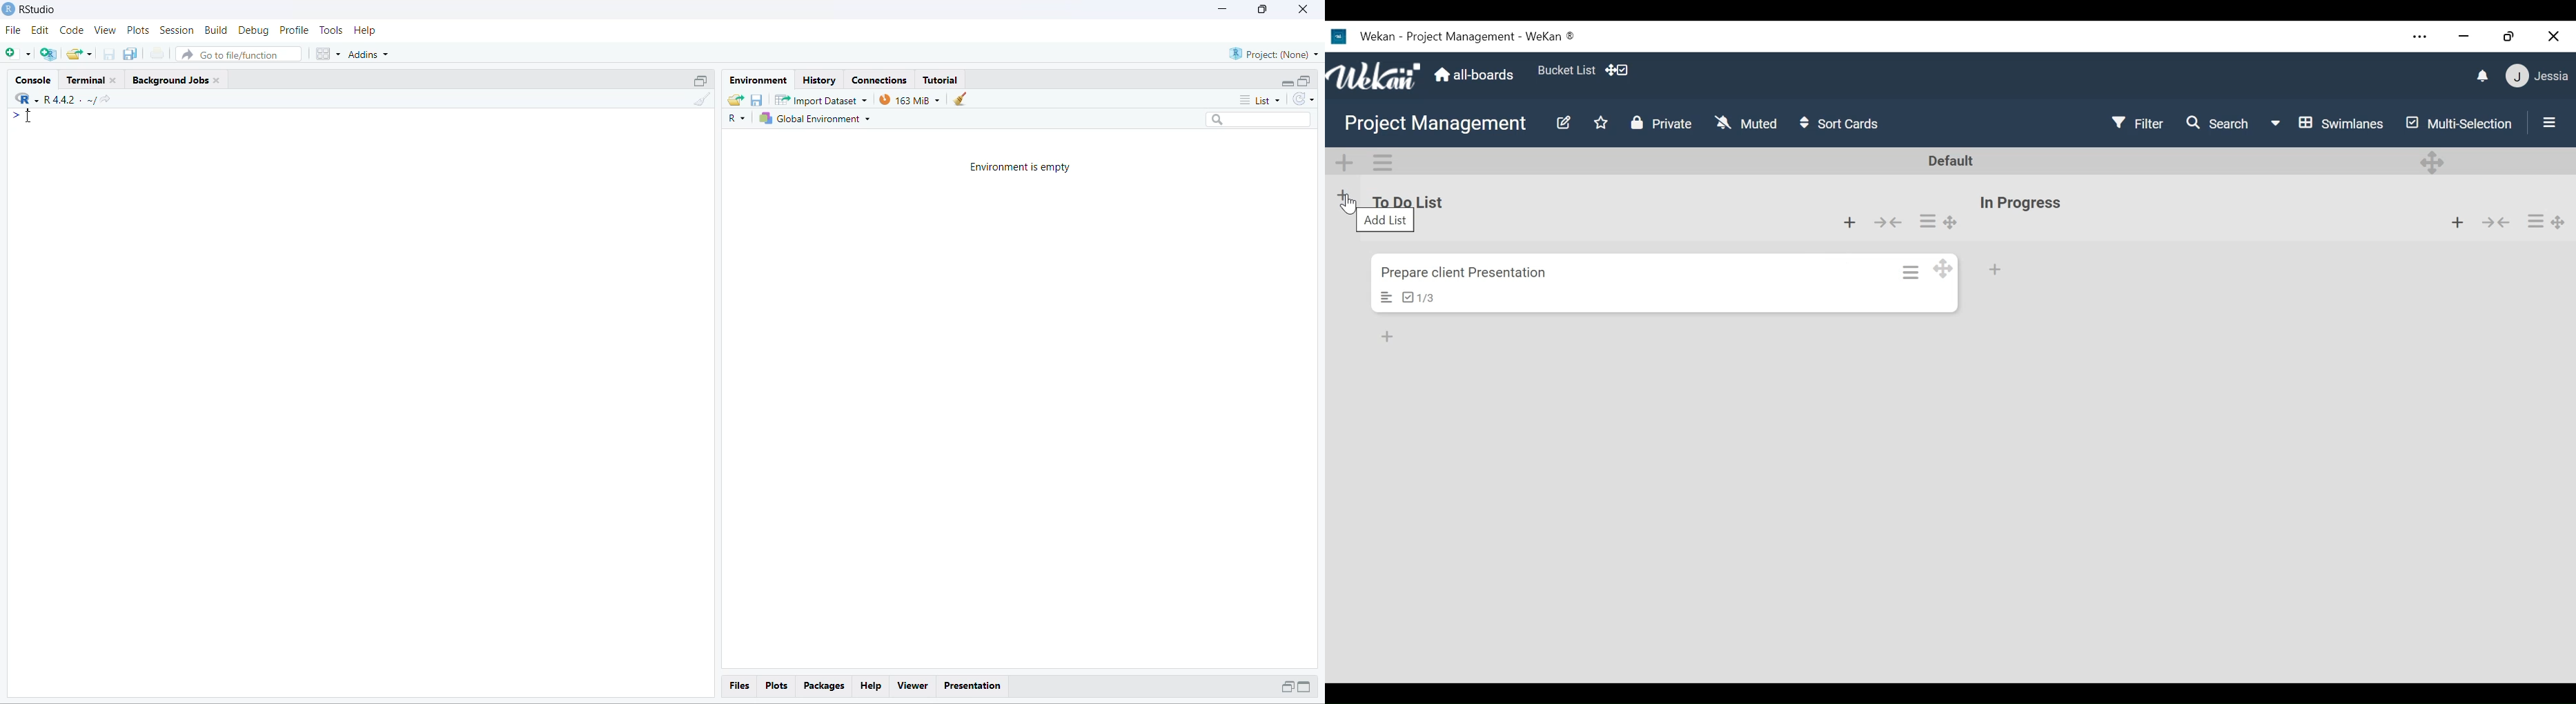 The image size is (2576, 728). I want to click on Go to file/function, so click(237, 55).